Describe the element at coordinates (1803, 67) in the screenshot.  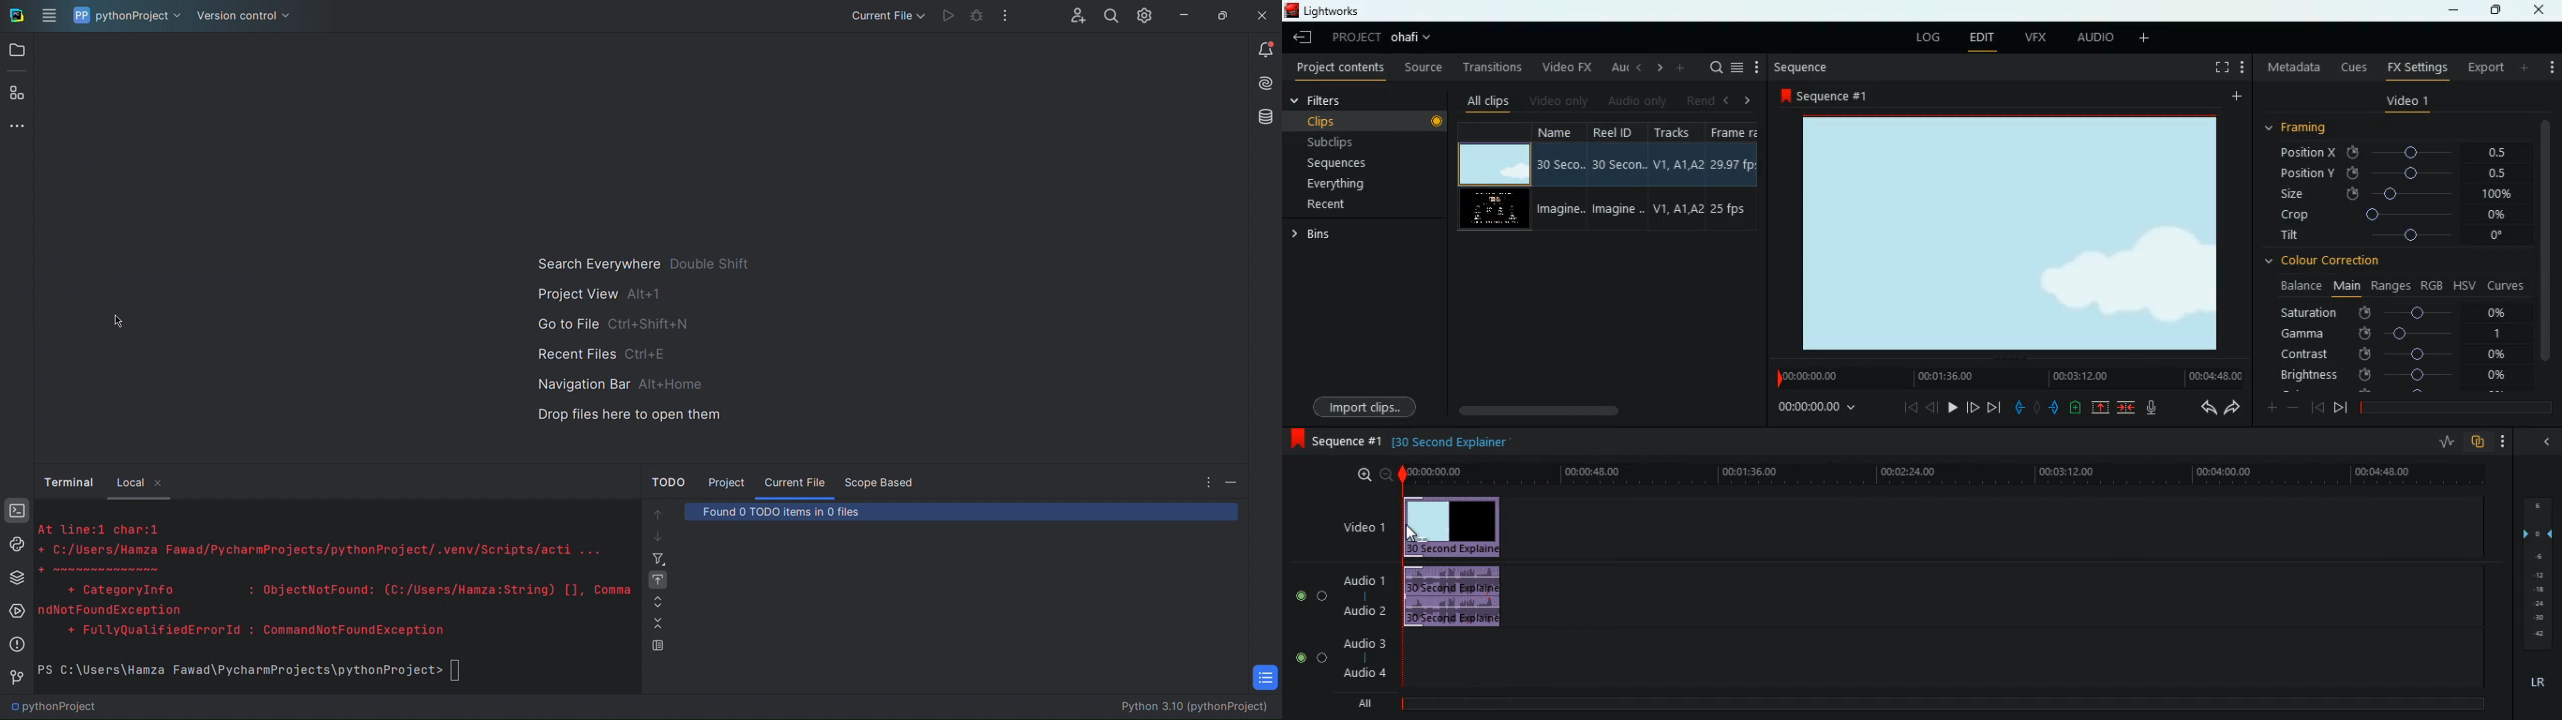
I see `sequence` at that location.